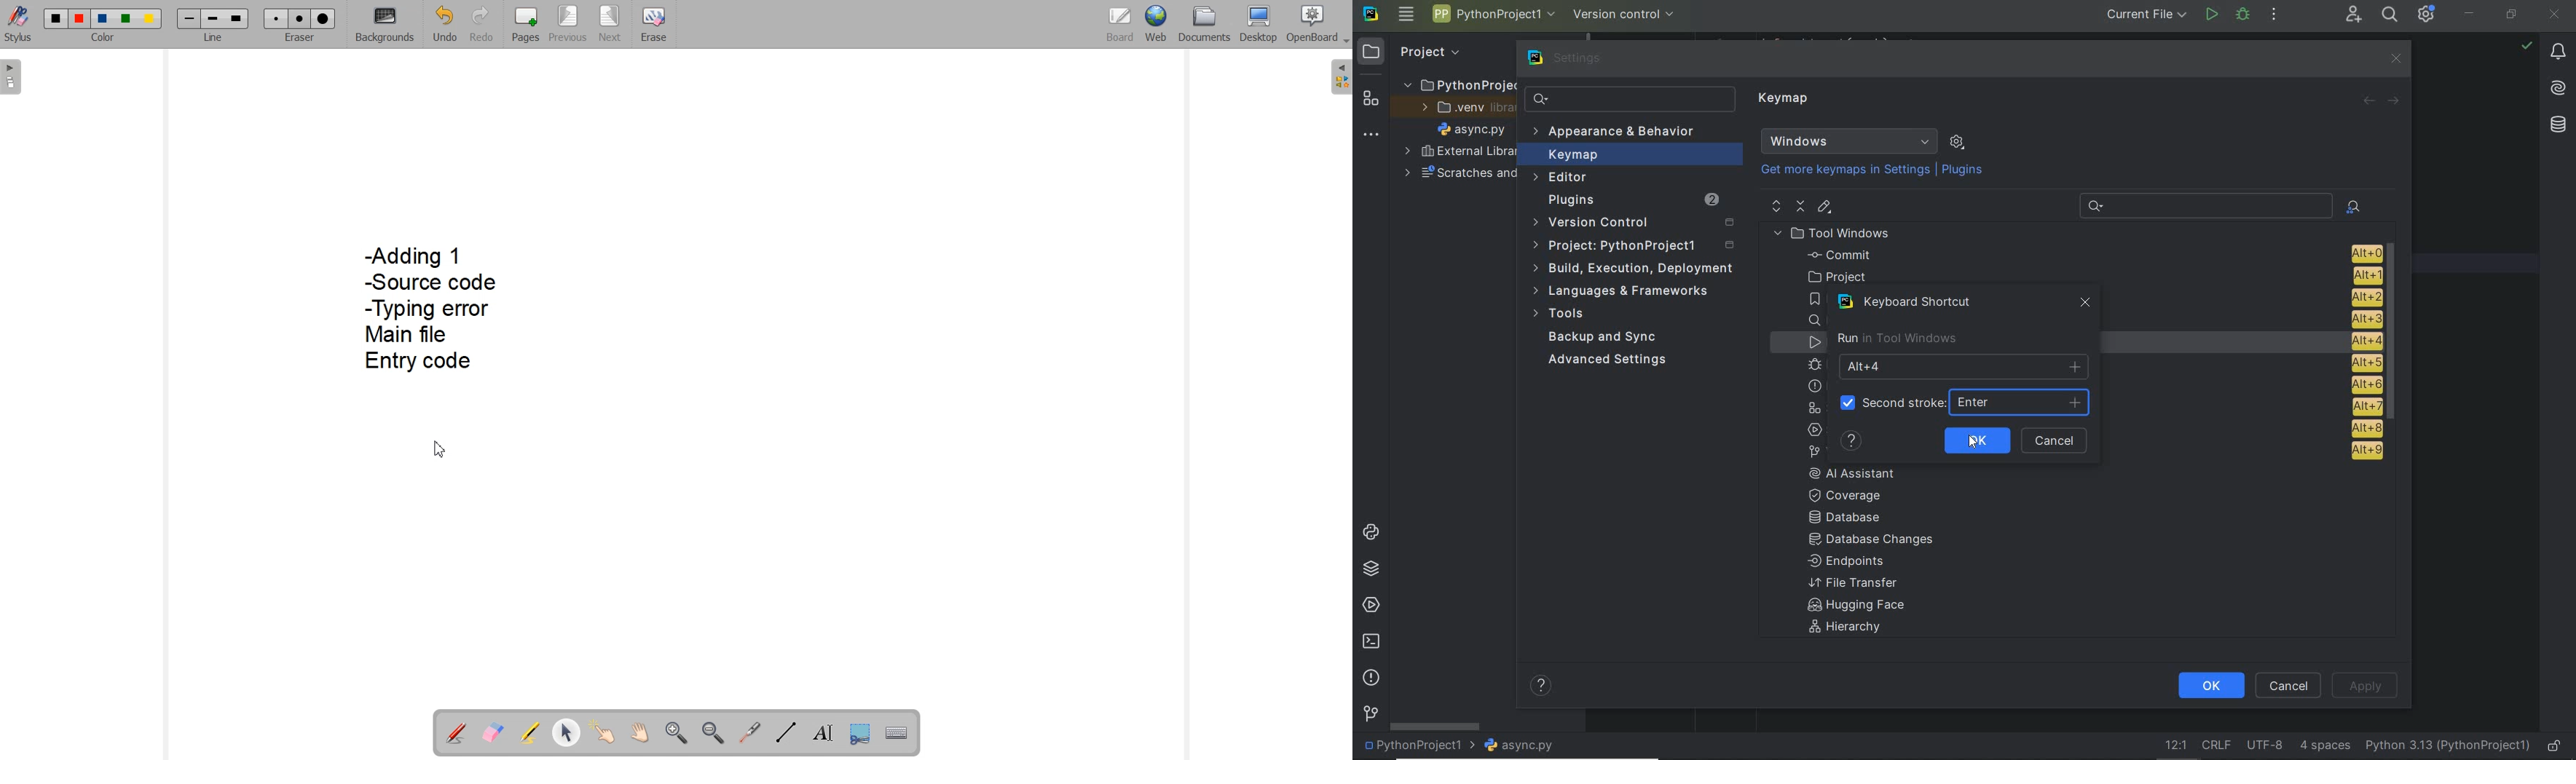 The image size is (2576, 784). Describe the element at coordinates (1371, 15) in the screenshot. I see `system name` at that location.